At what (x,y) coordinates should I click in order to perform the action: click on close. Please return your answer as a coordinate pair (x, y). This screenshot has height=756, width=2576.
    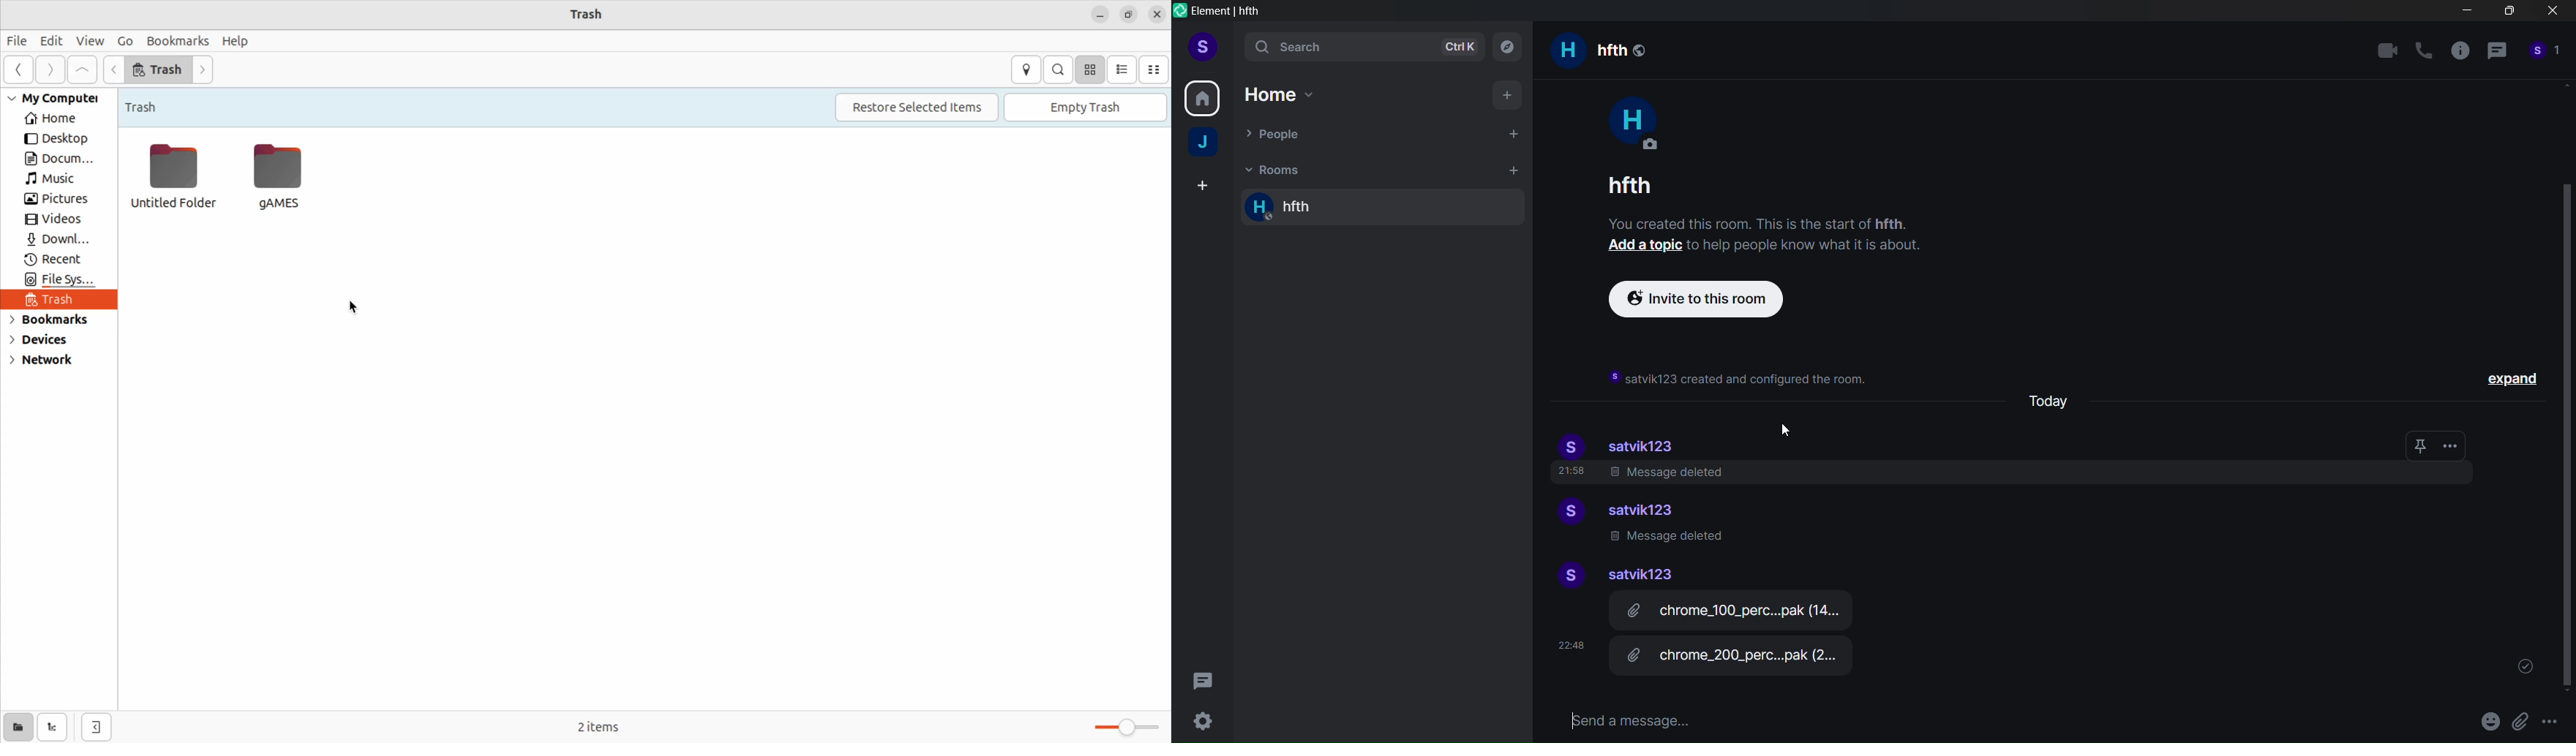
    Looking at the image, I should click on (1160, 16).